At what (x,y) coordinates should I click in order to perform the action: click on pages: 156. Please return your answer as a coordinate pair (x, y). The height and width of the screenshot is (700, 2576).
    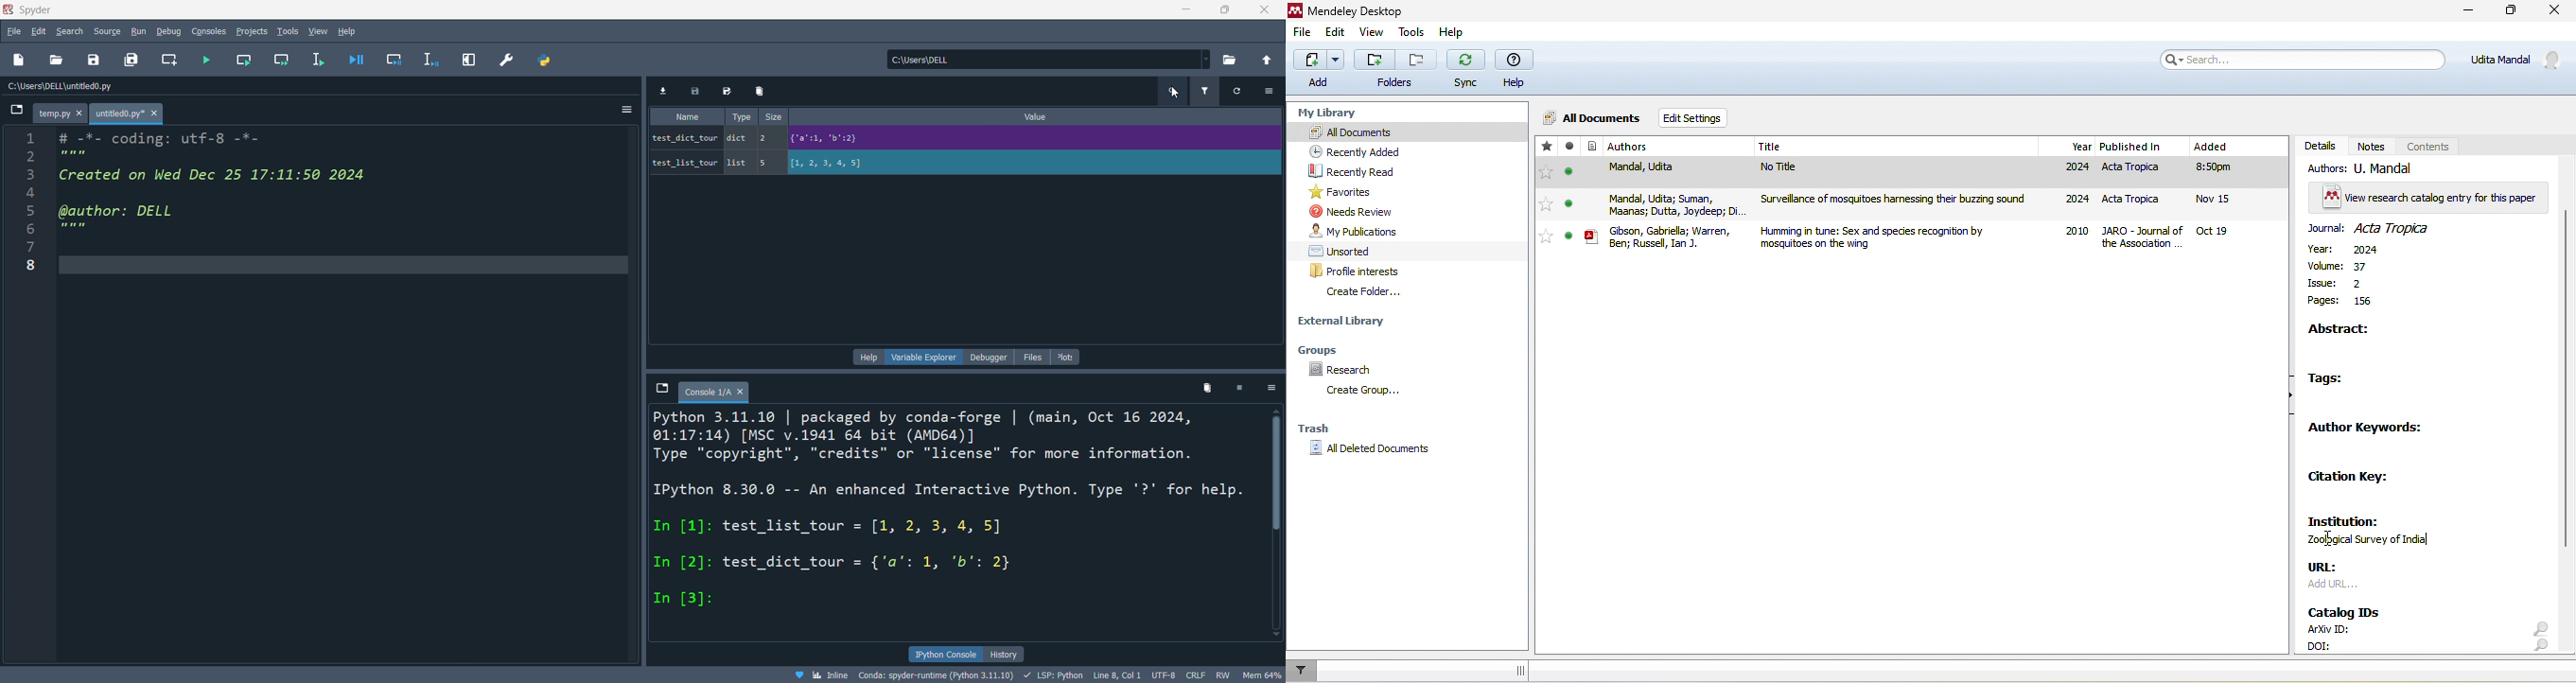
    Looking at the image, I should click on (2341, 303).